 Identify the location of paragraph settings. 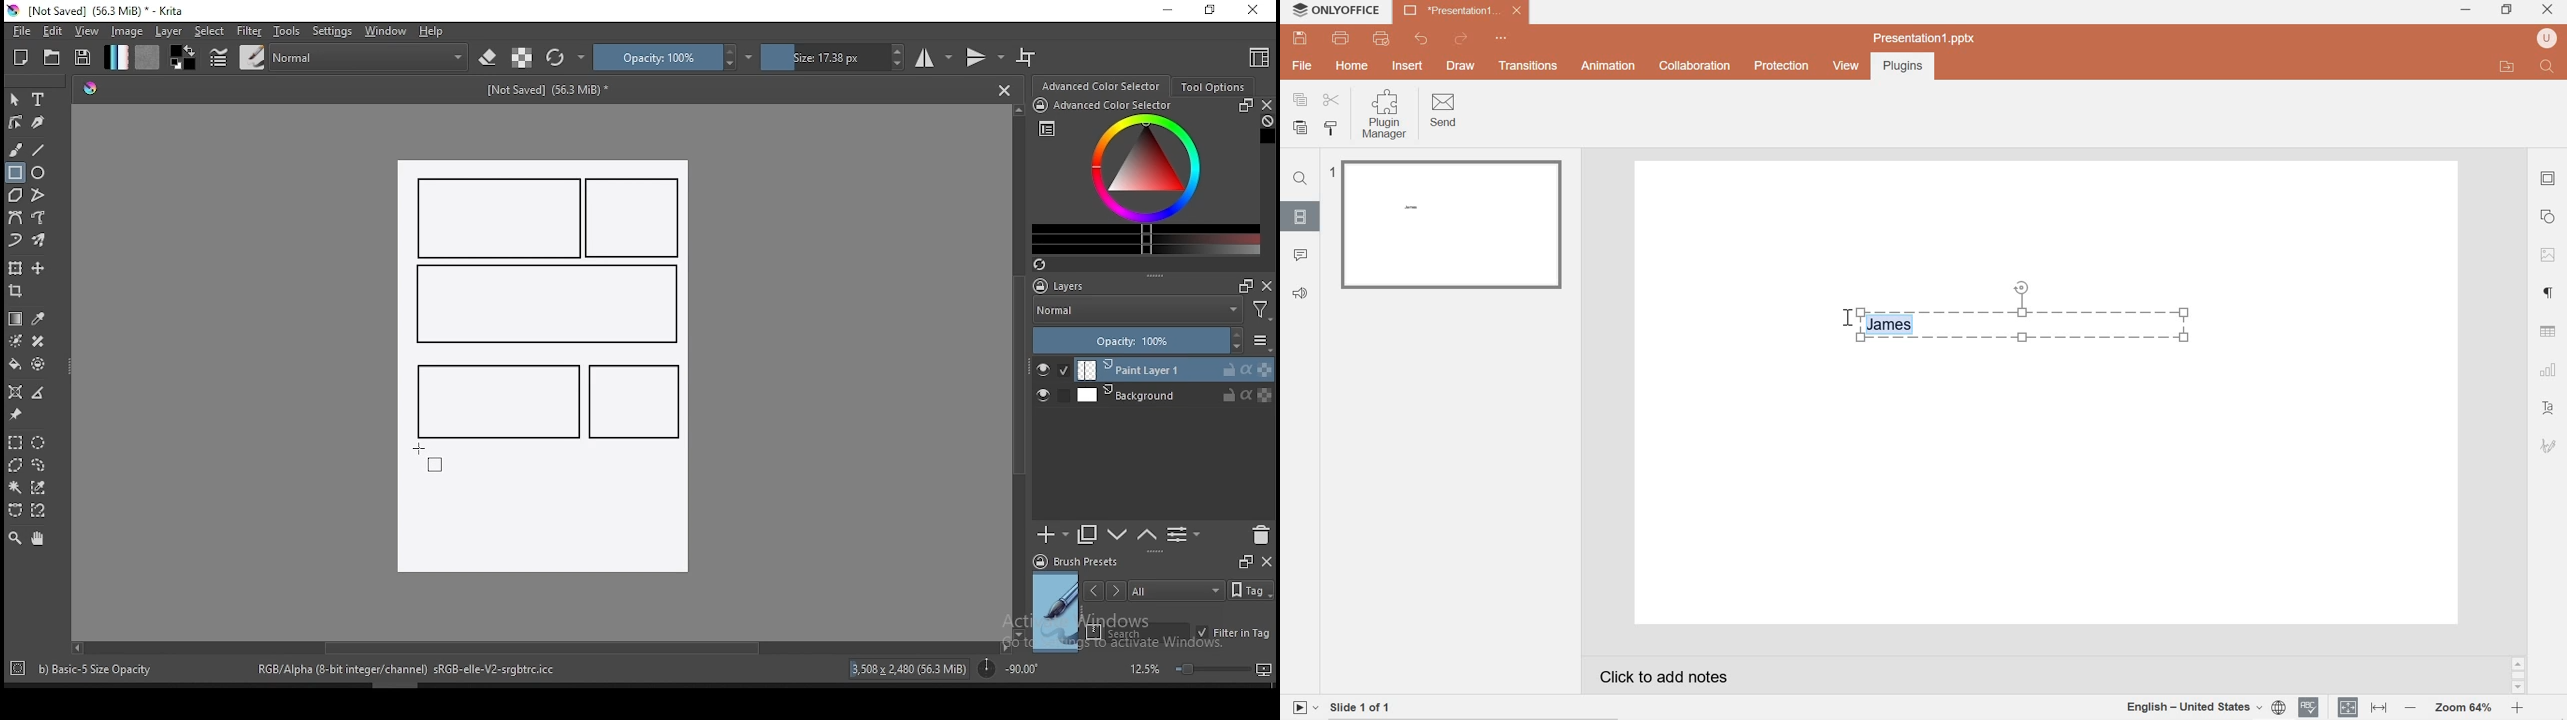
(2550, 294).